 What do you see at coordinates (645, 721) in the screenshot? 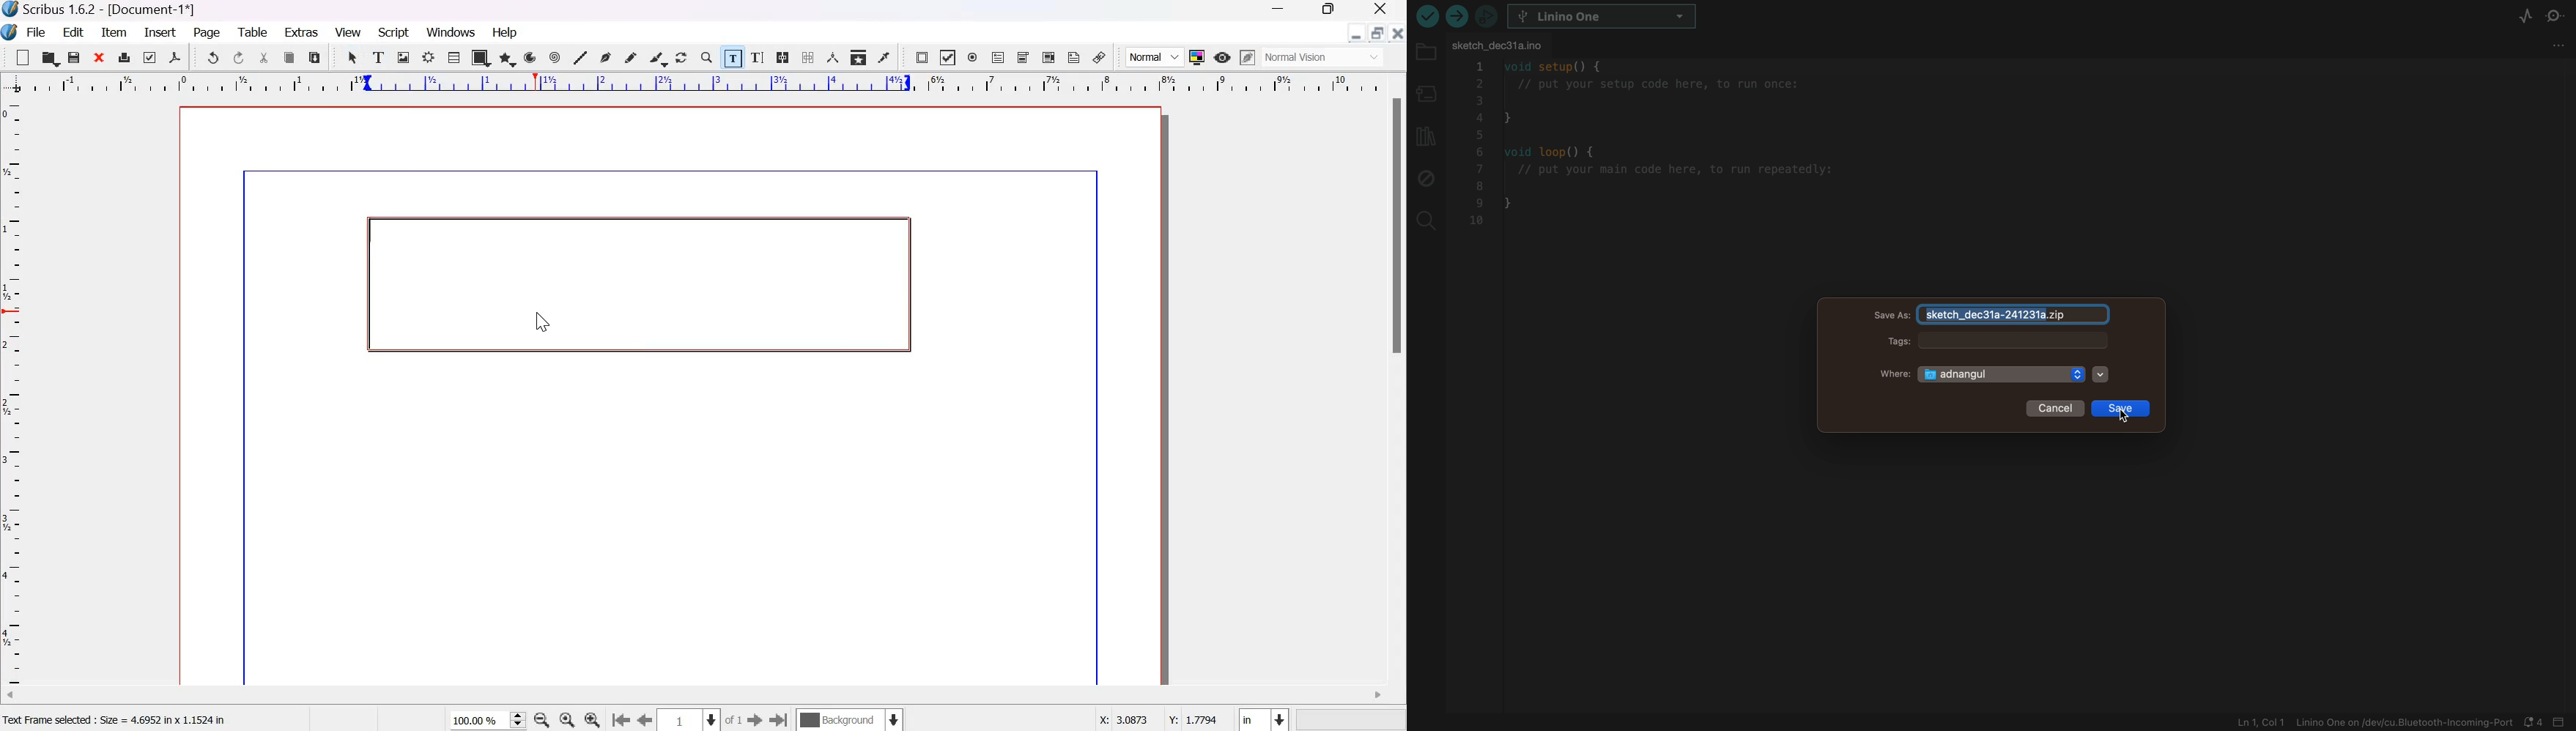
I see `go to the previous page` at bounding box center [645, 721].